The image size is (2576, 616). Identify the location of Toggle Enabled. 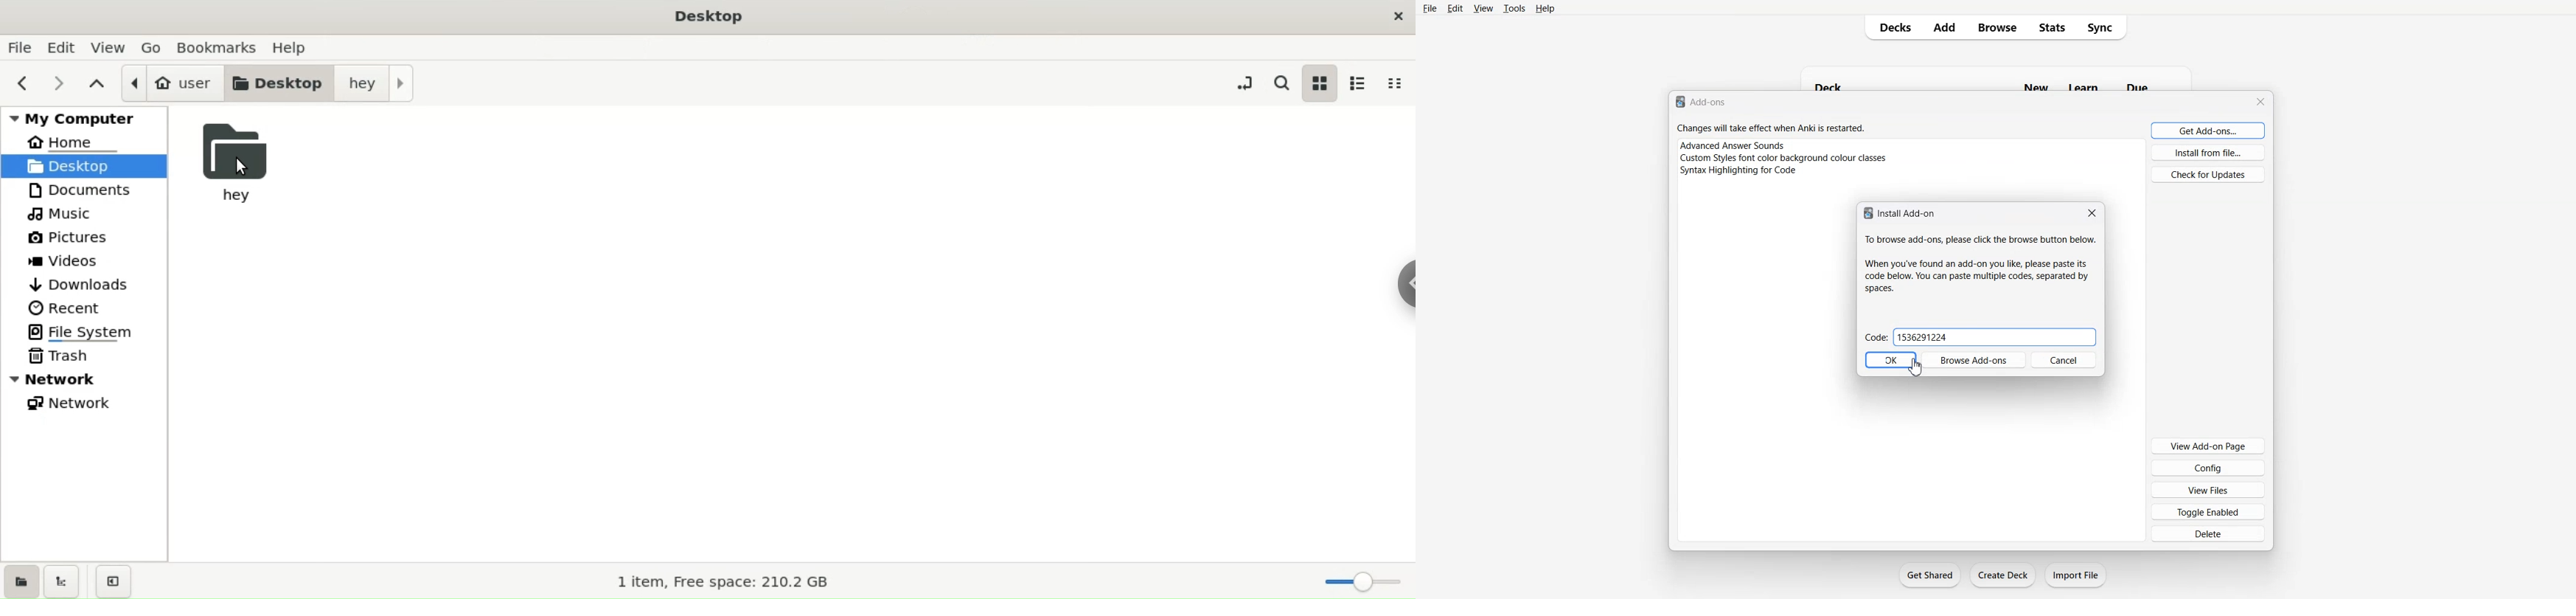
(2208, 511).